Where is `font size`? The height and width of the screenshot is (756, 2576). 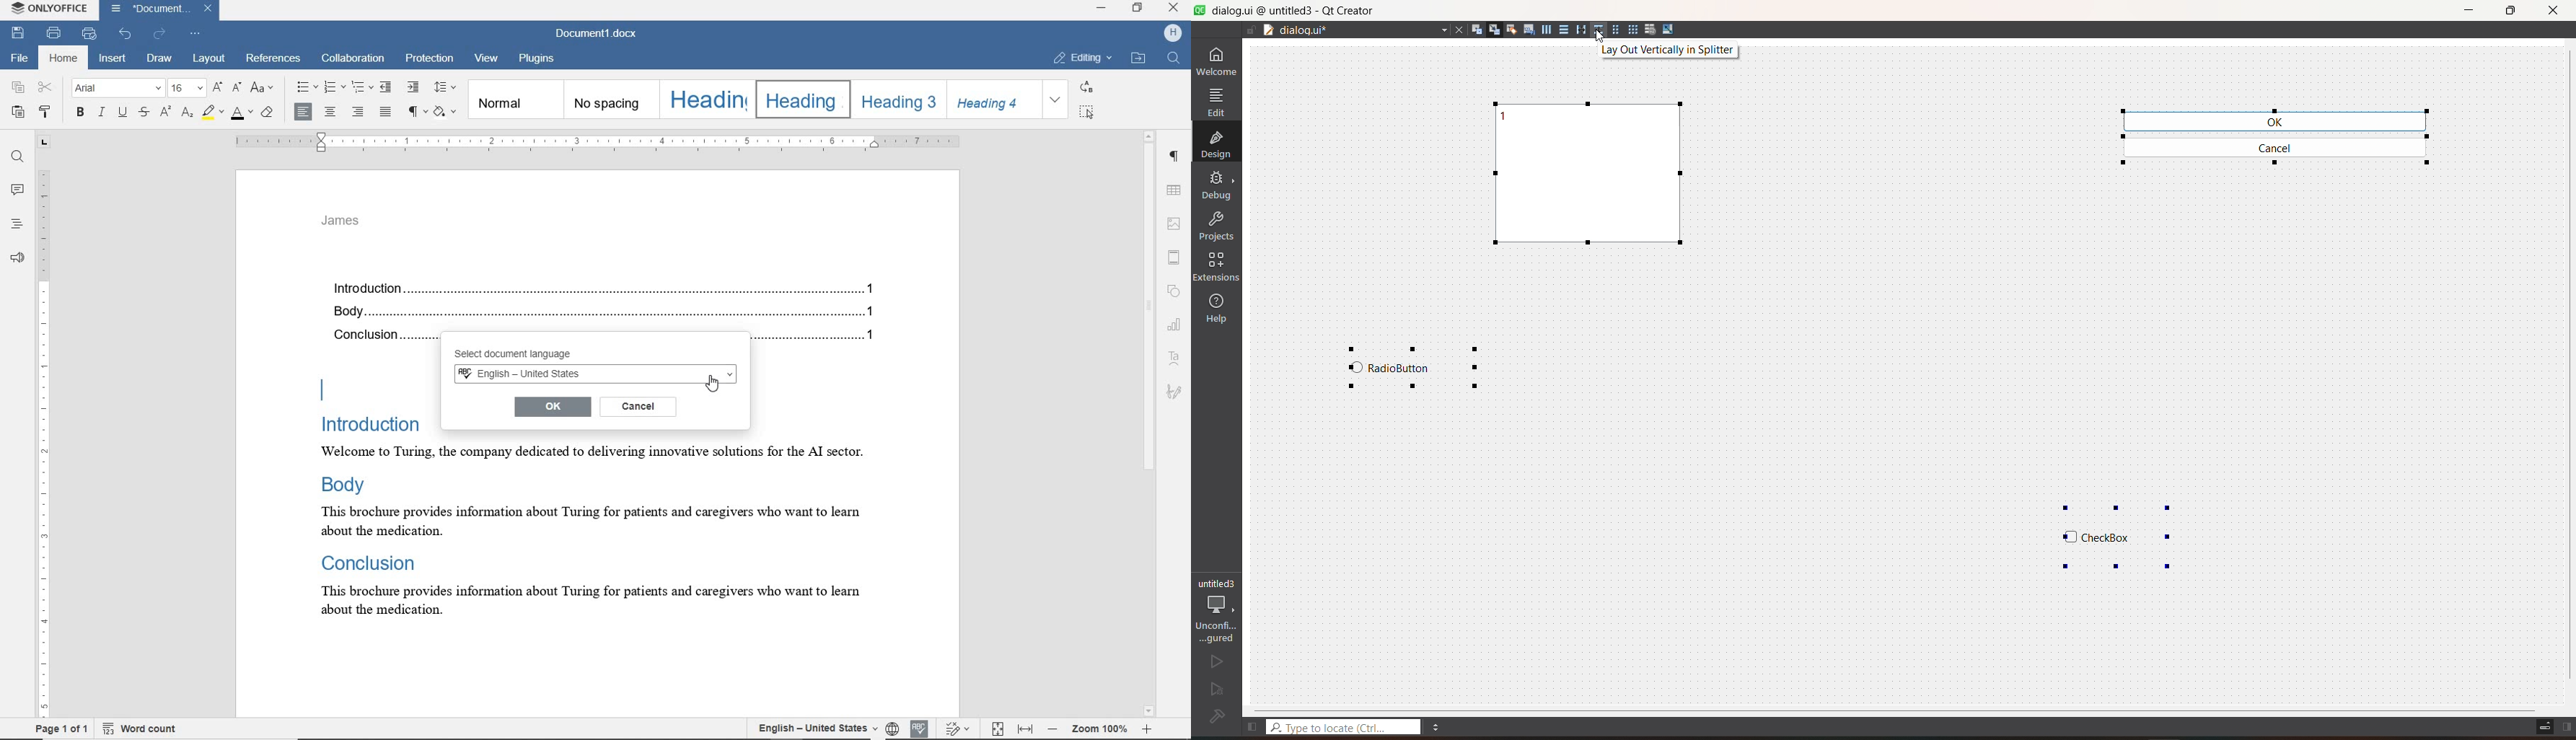 font size is located at coordinates (186, 89).